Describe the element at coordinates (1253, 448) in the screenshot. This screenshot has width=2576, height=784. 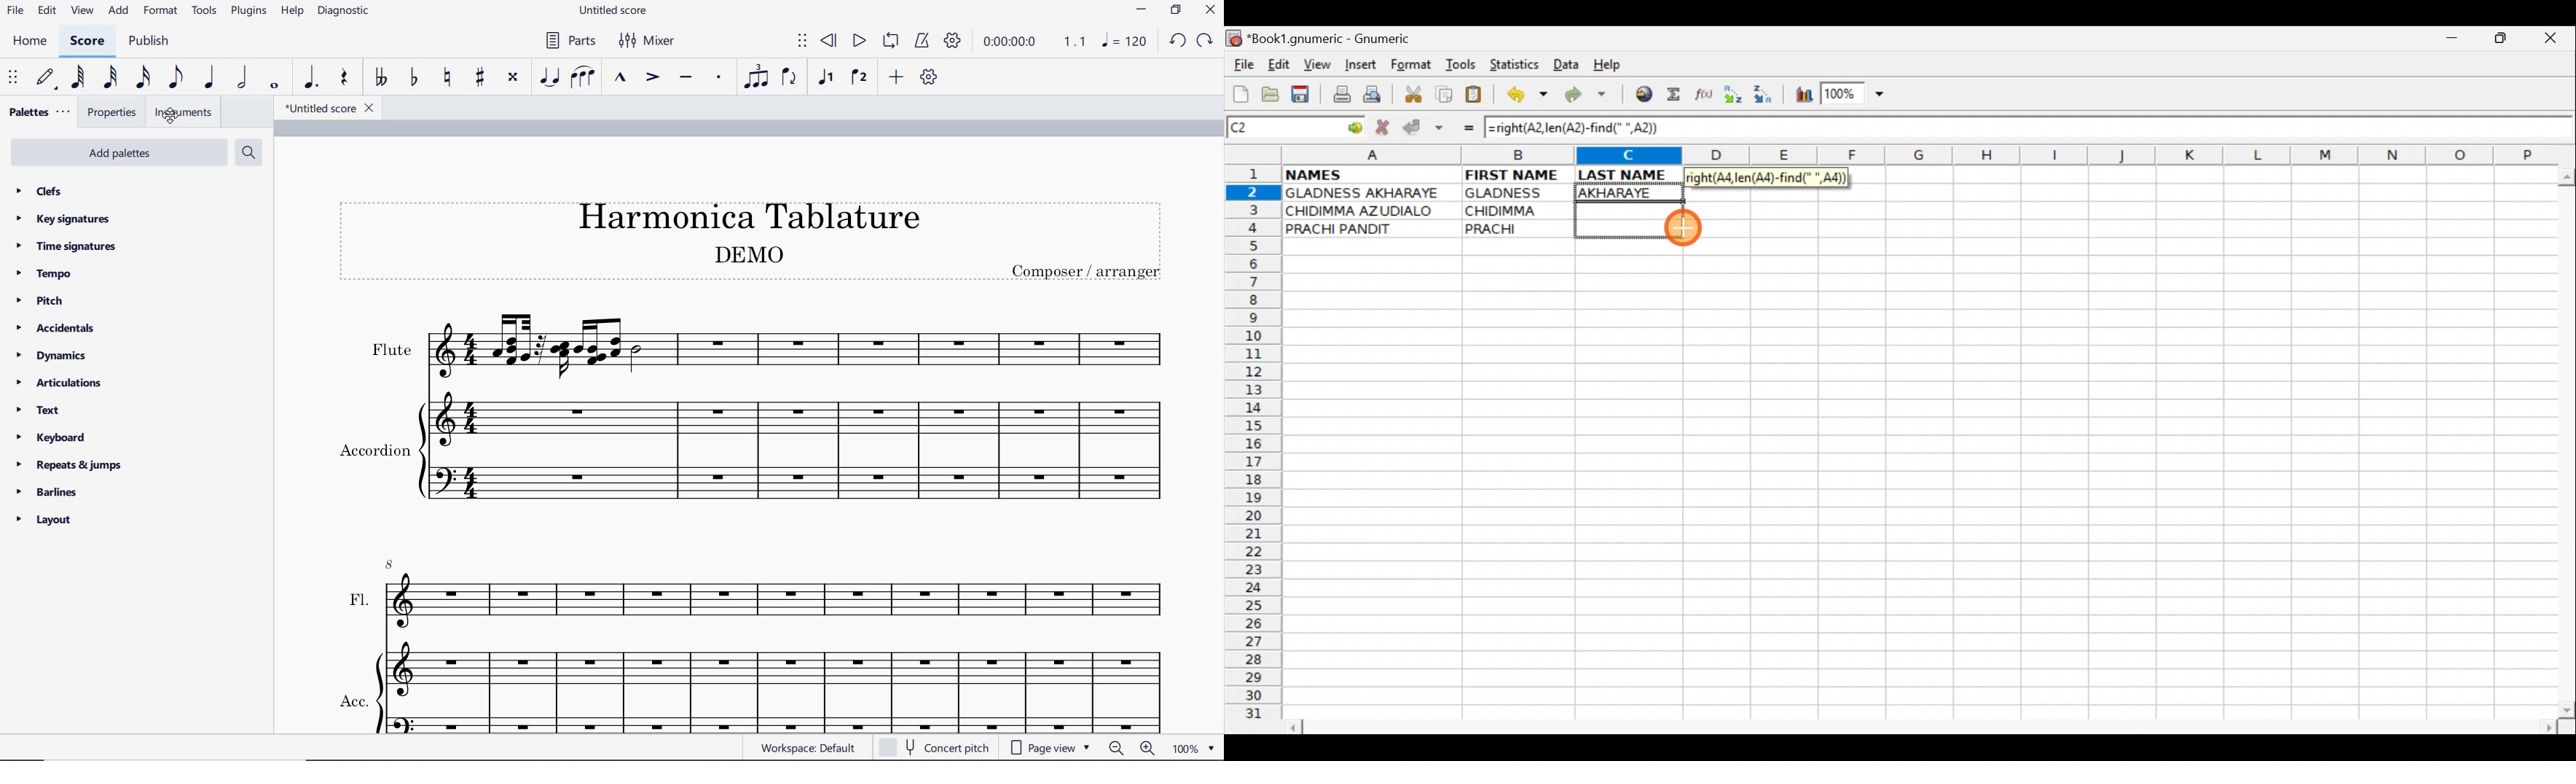
I see `Rows` at that location.